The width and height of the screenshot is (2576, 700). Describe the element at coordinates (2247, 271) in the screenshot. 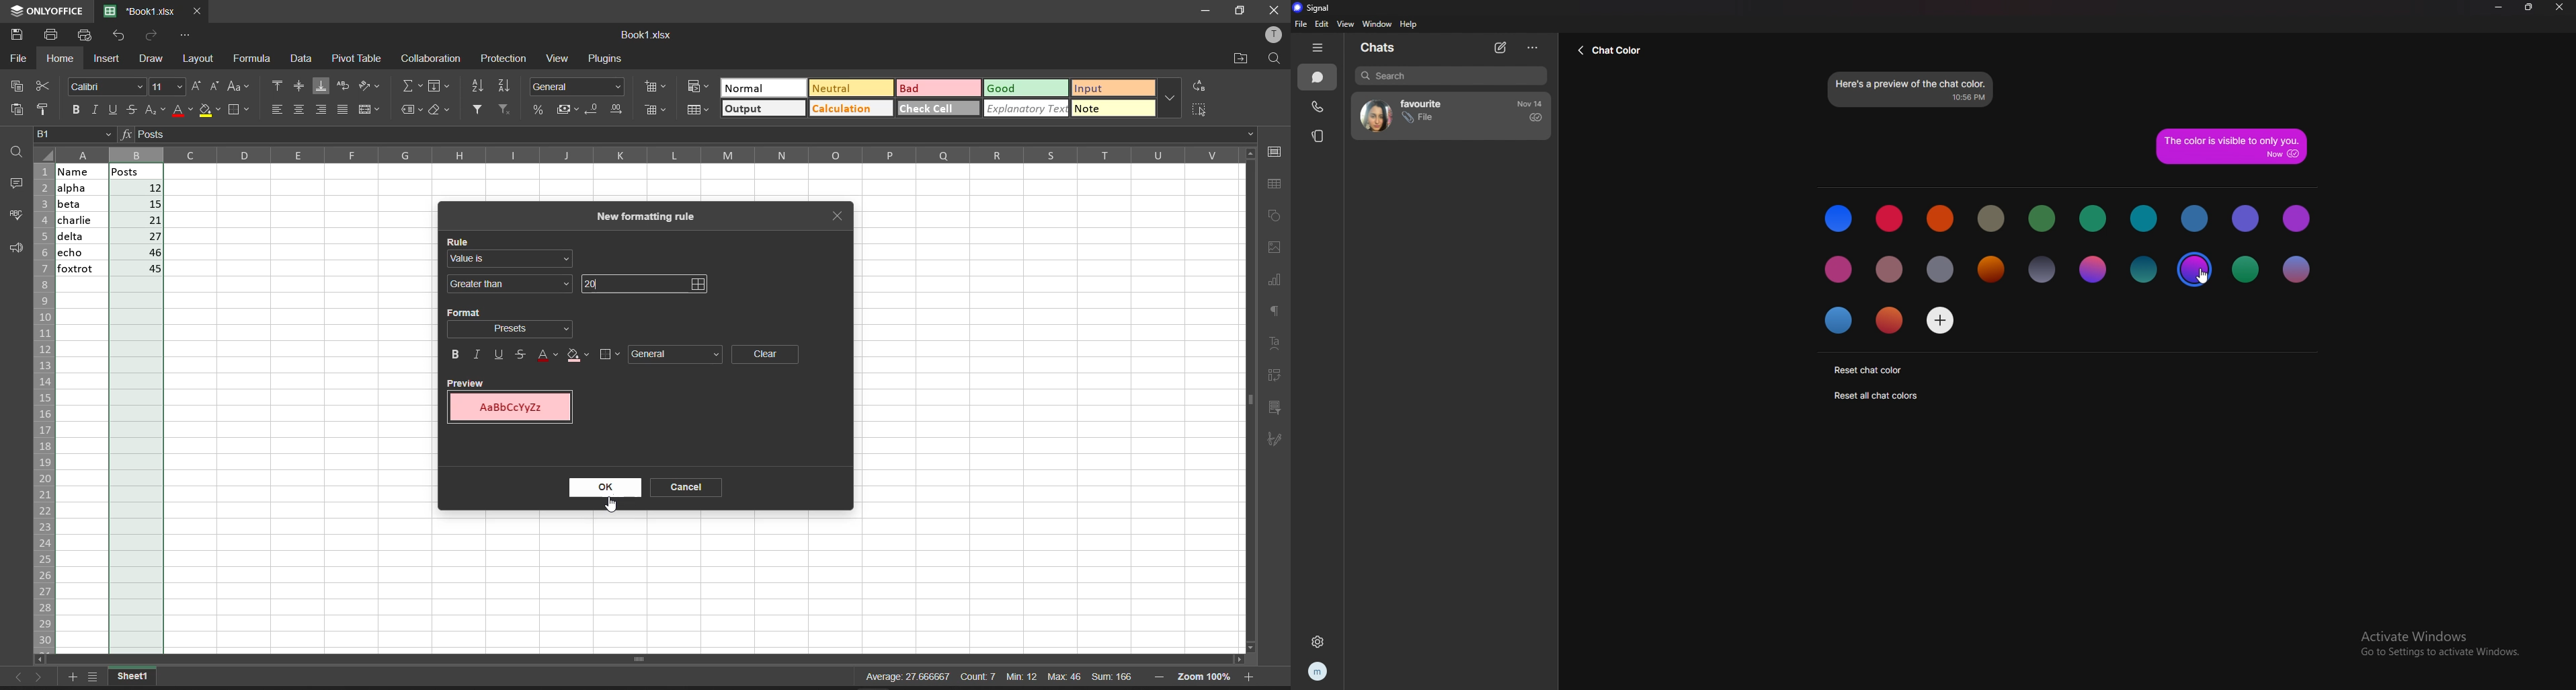

I see `color` at that location.